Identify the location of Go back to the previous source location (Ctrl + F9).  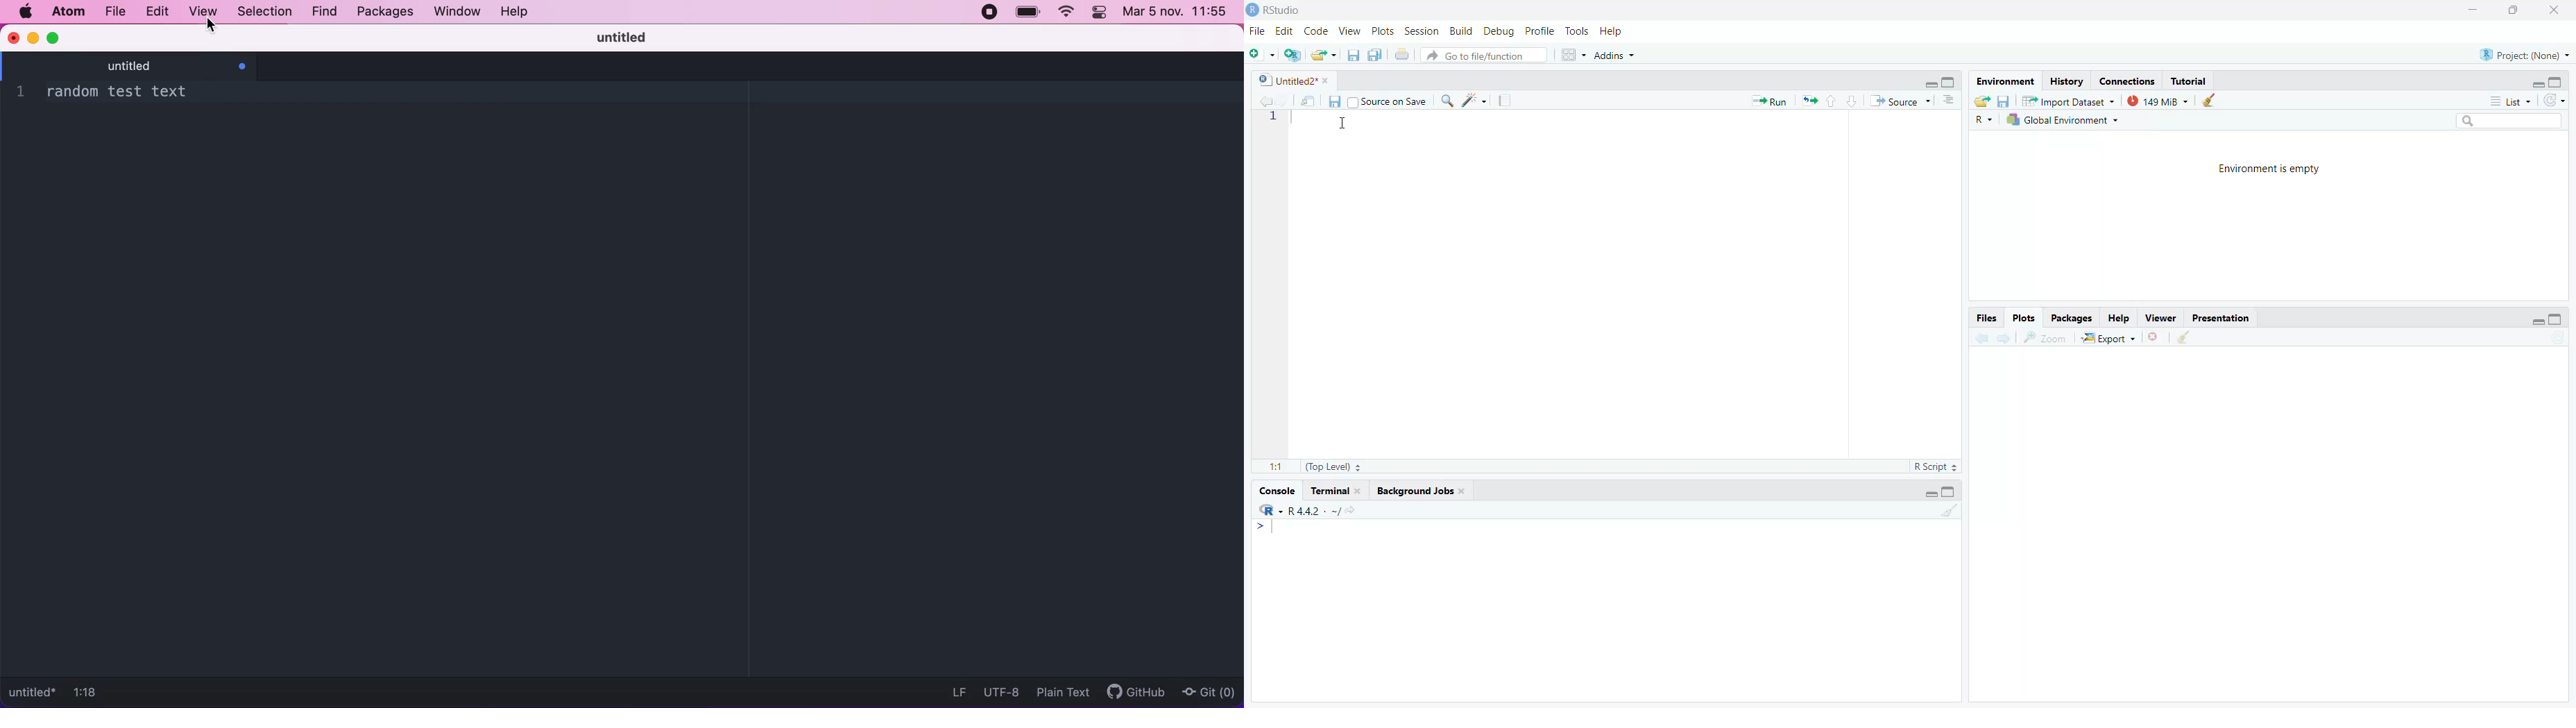
(1979, 338).